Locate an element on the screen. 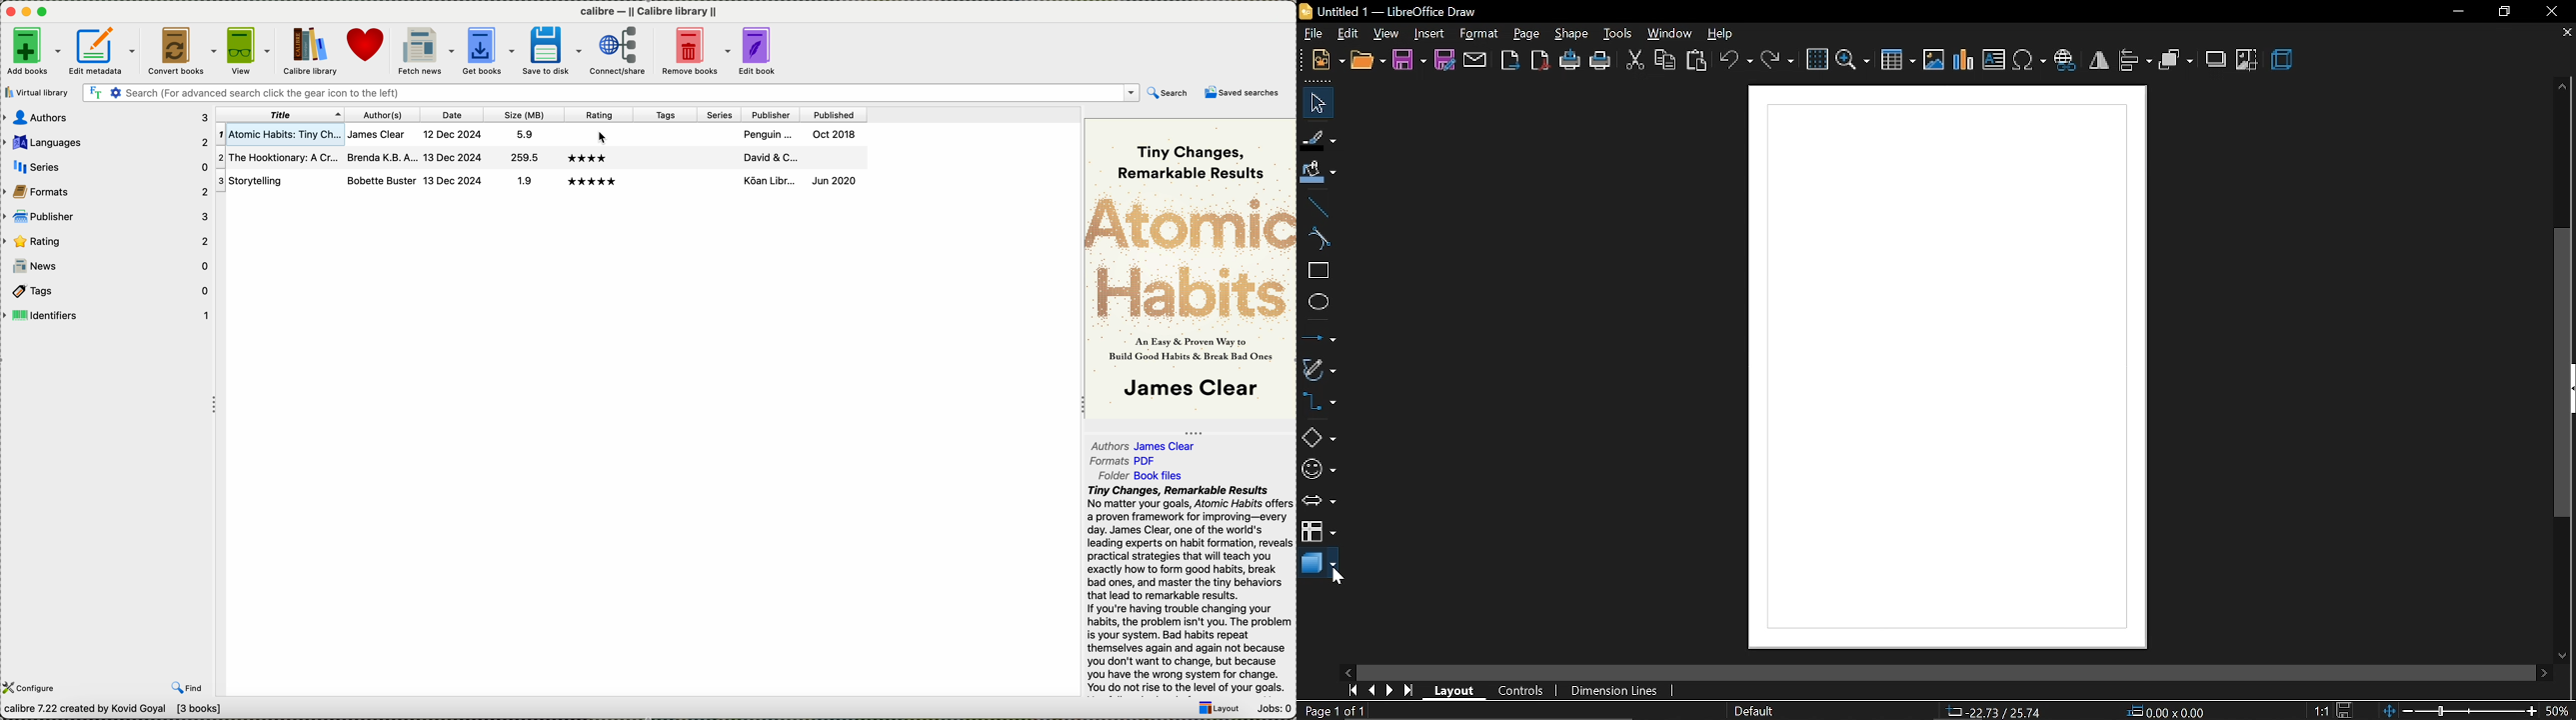 This screenshot has height=728, width=2576. James Clear is located at coordinates (381, 134).